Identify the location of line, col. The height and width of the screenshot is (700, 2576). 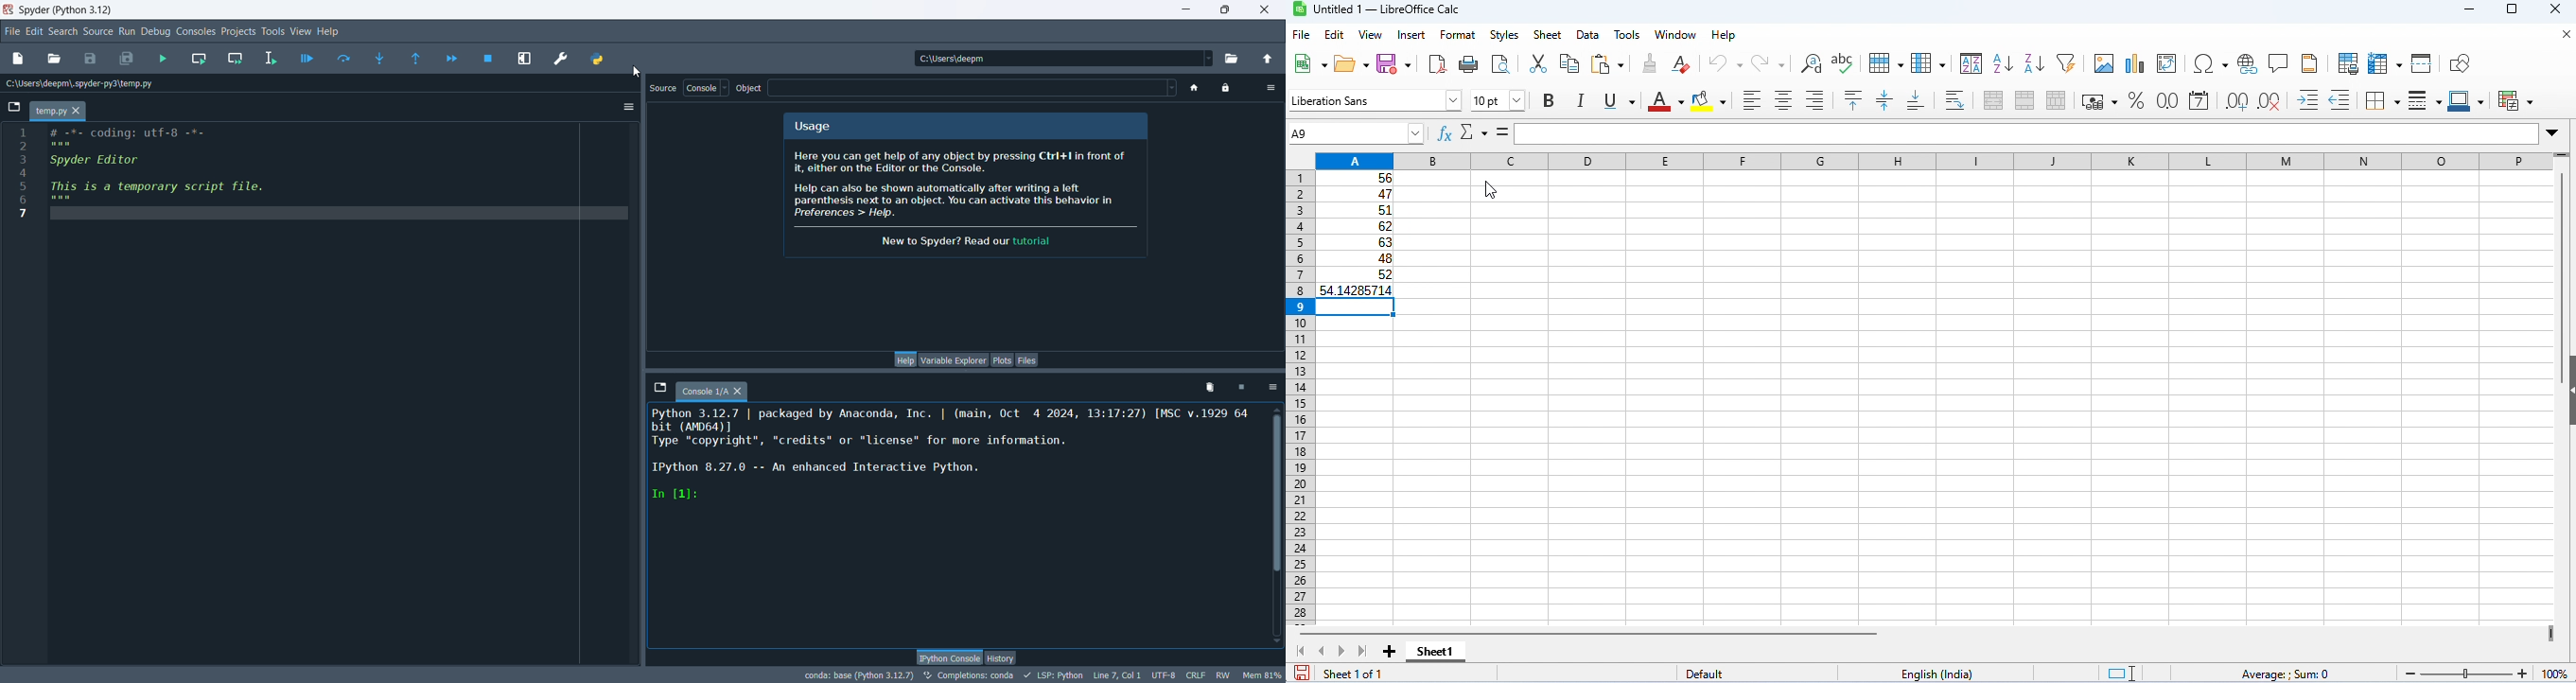
(1116, 675).